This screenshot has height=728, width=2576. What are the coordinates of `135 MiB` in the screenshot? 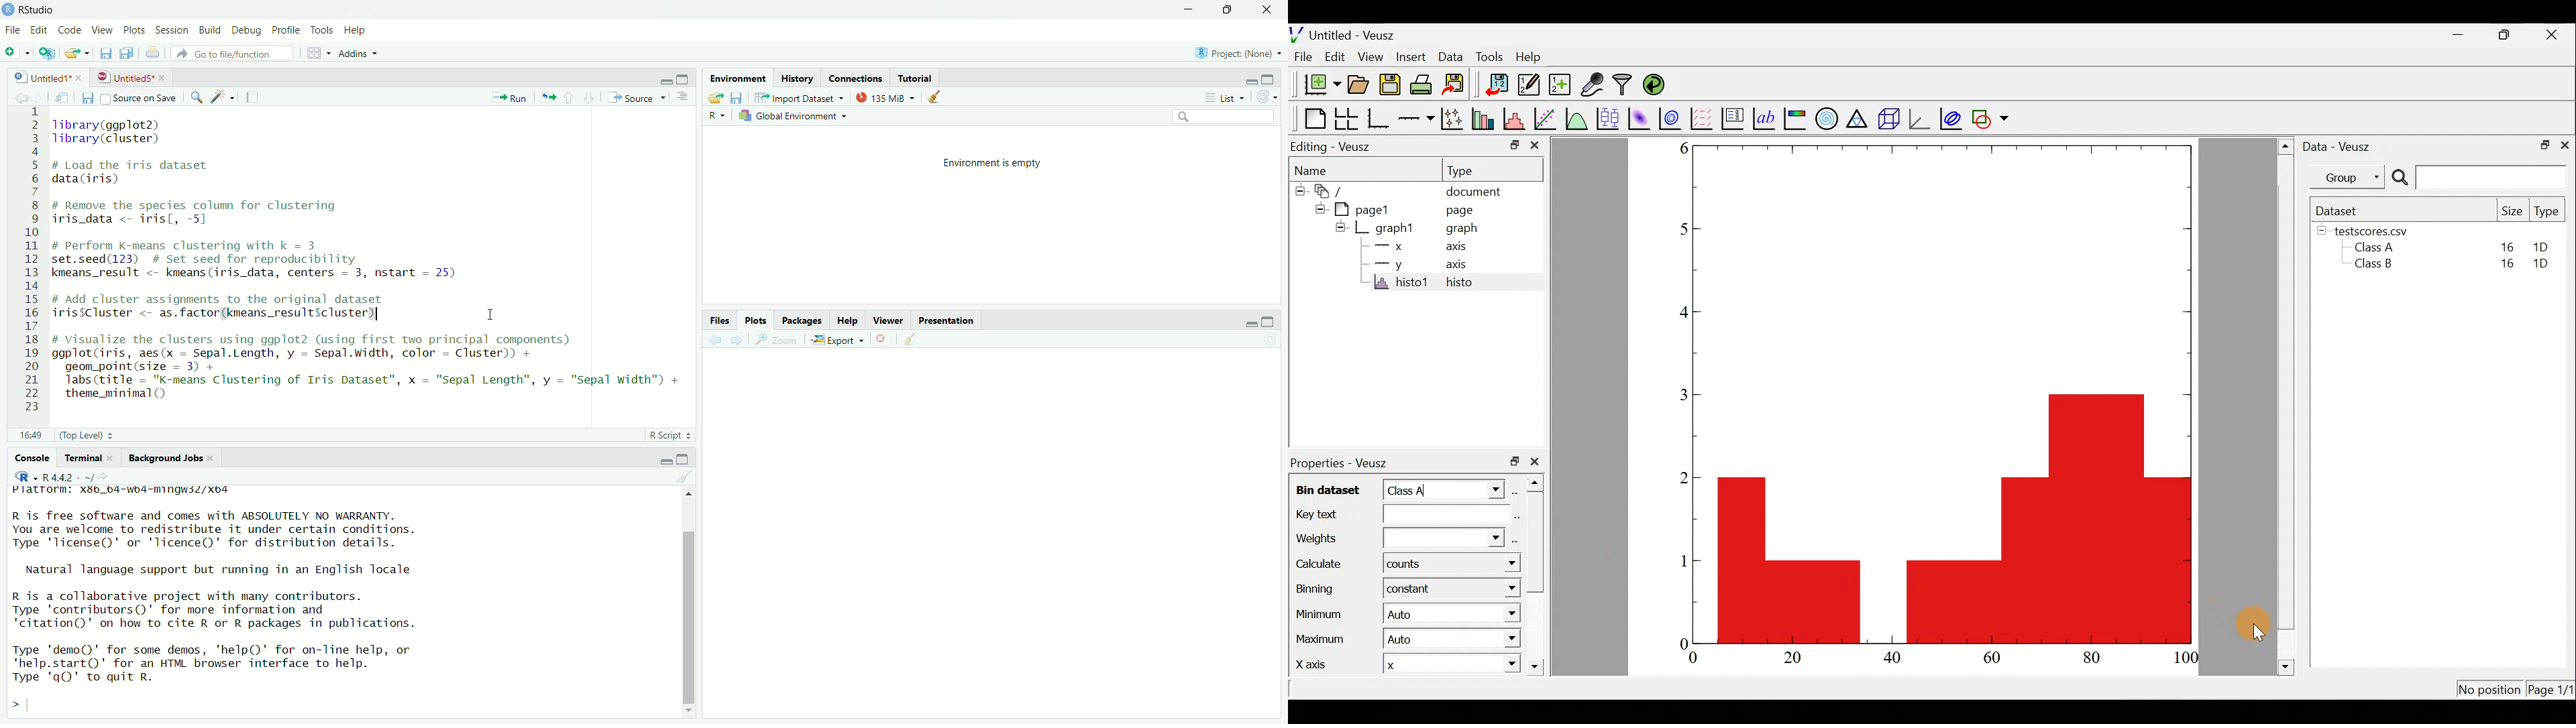 It's located at (885, 97).